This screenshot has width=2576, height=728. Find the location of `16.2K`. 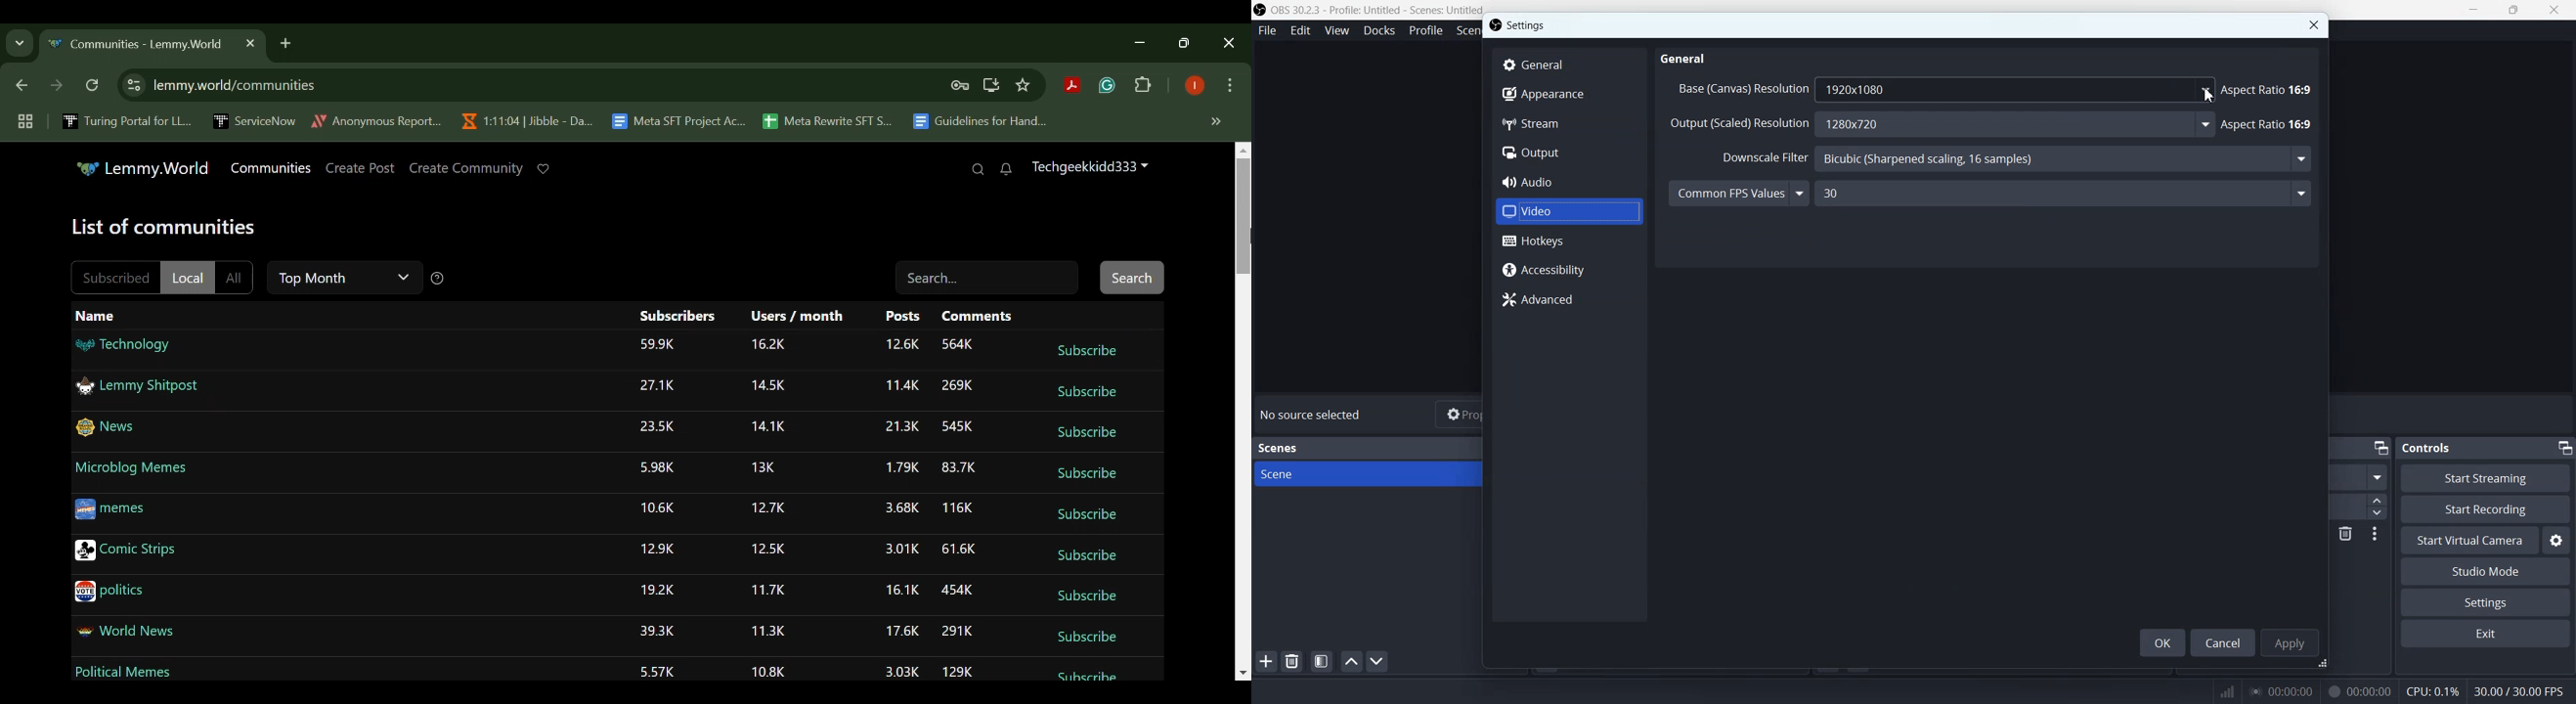

16.2K is located at coordinates (769, 344).